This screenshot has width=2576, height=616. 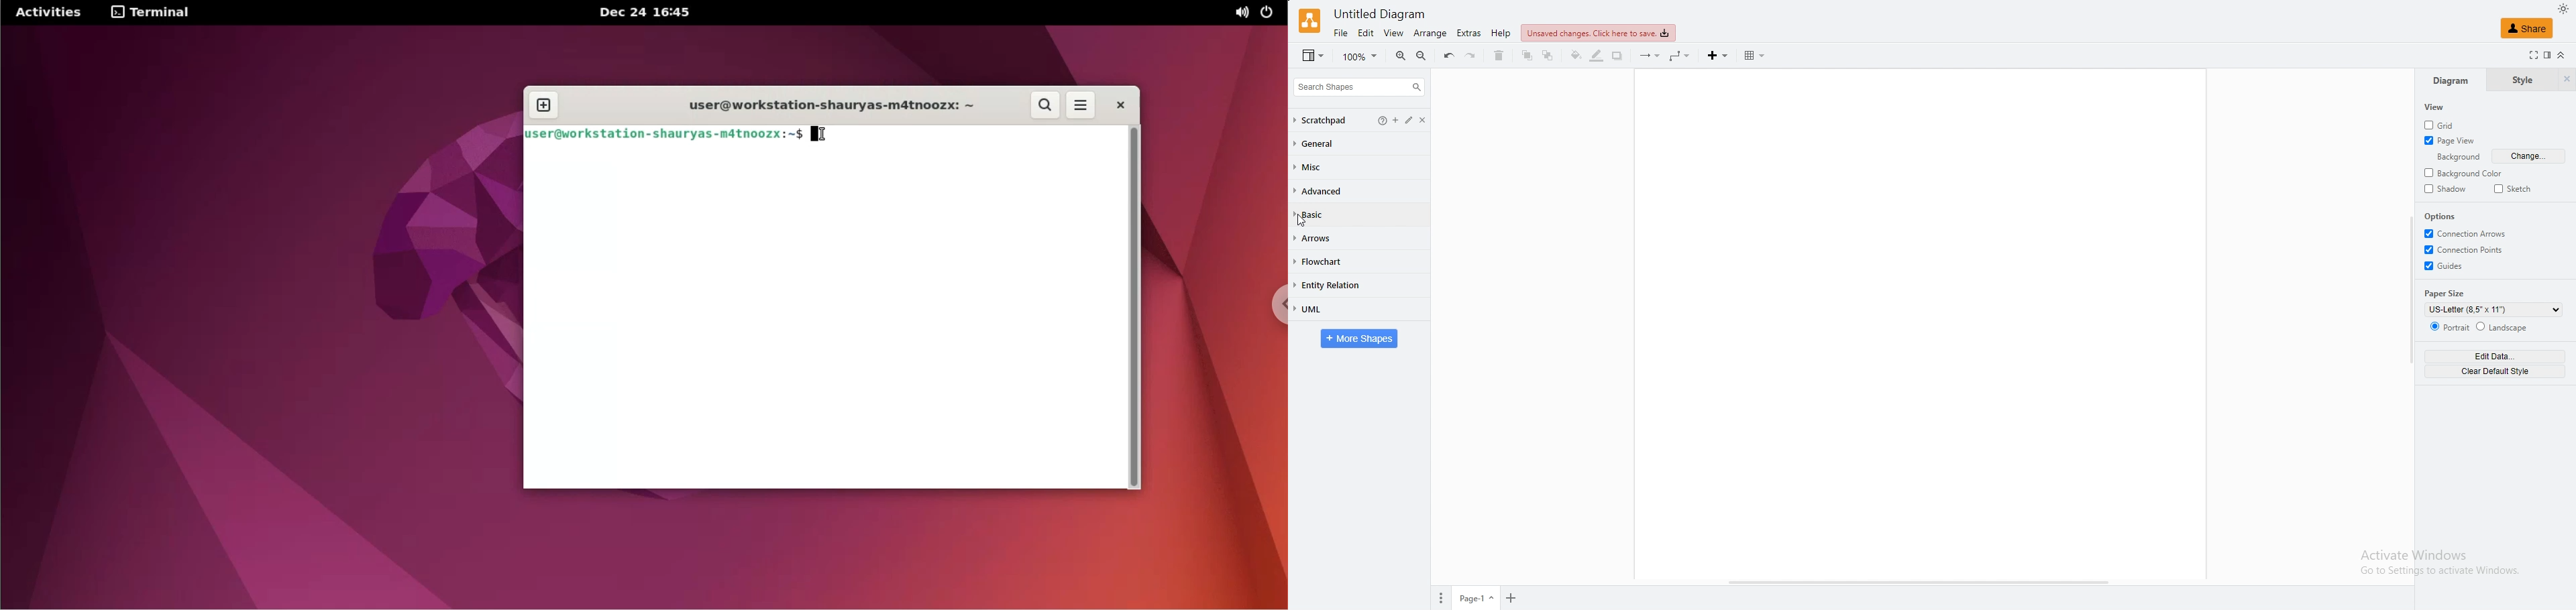 I want to click on line color, so click(x=1597, y=56).